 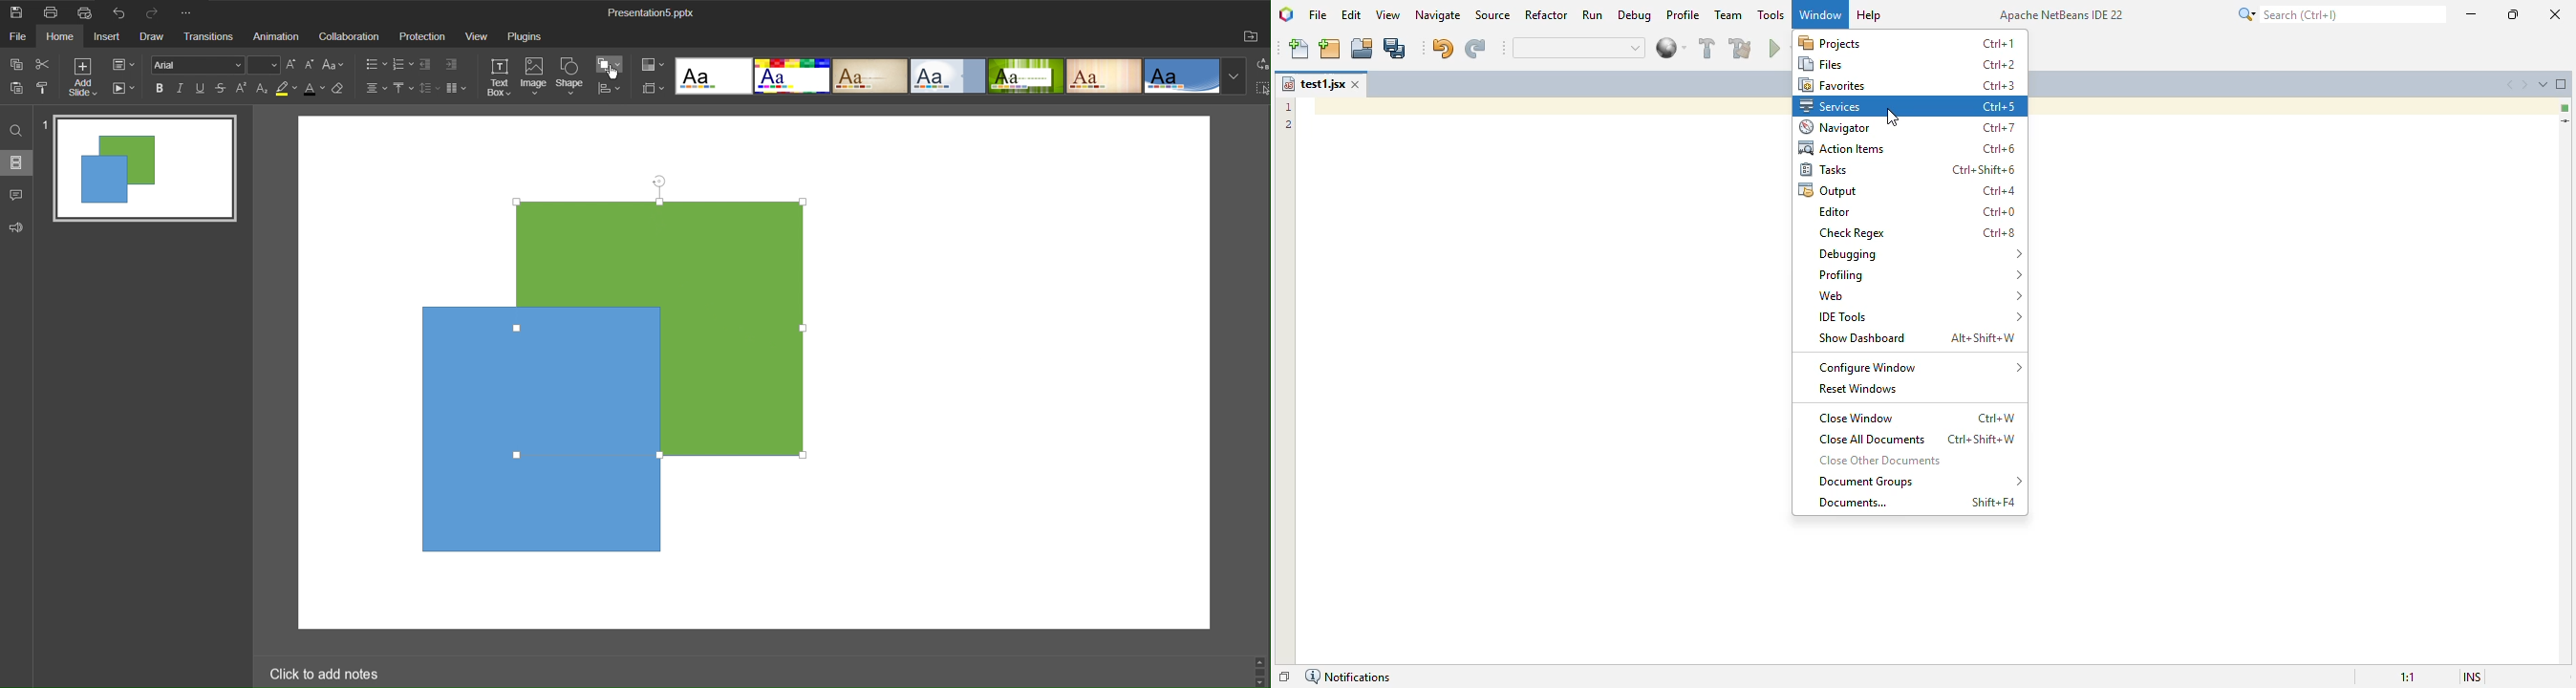 What do you see at coordinates (345, 92) in the screenshot?
I see `Delete Style` at bounding box center [345, 92].